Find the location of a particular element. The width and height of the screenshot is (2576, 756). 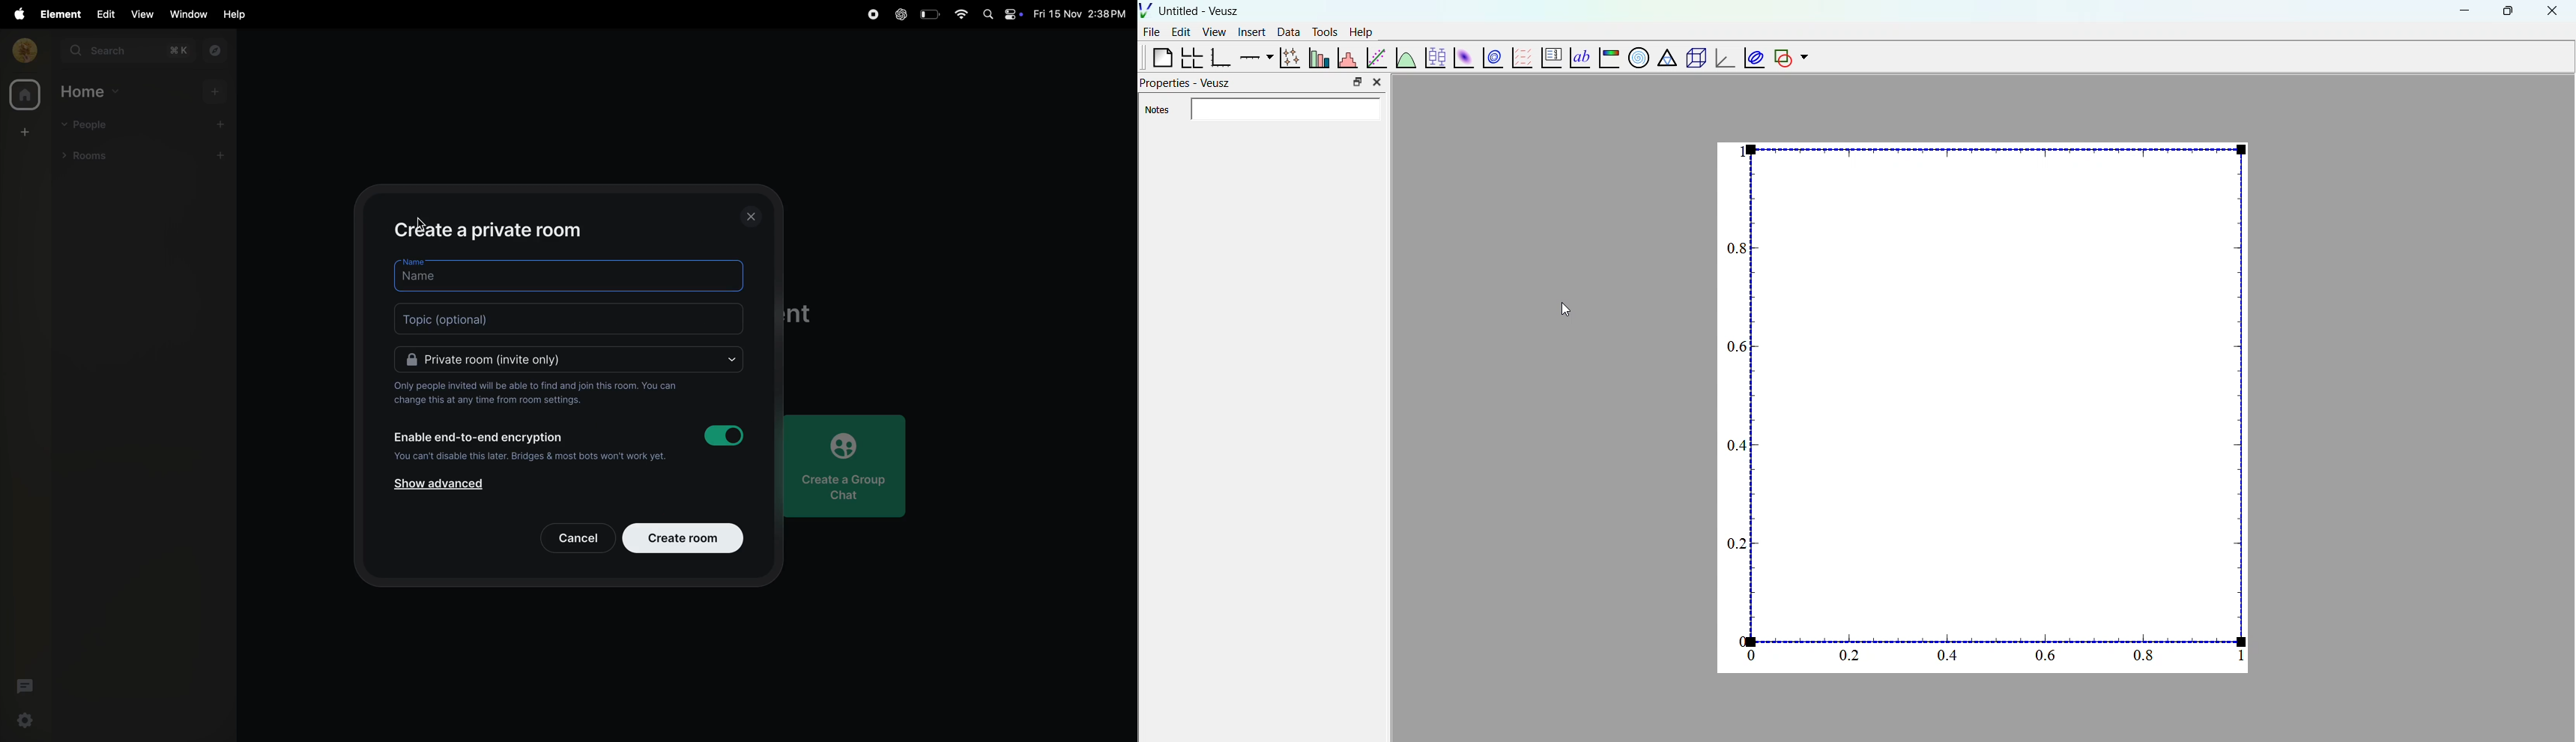

Only people invited will be able to find and join this room. You can
change this at any time from room settings. is located at coordinates (544, 394).